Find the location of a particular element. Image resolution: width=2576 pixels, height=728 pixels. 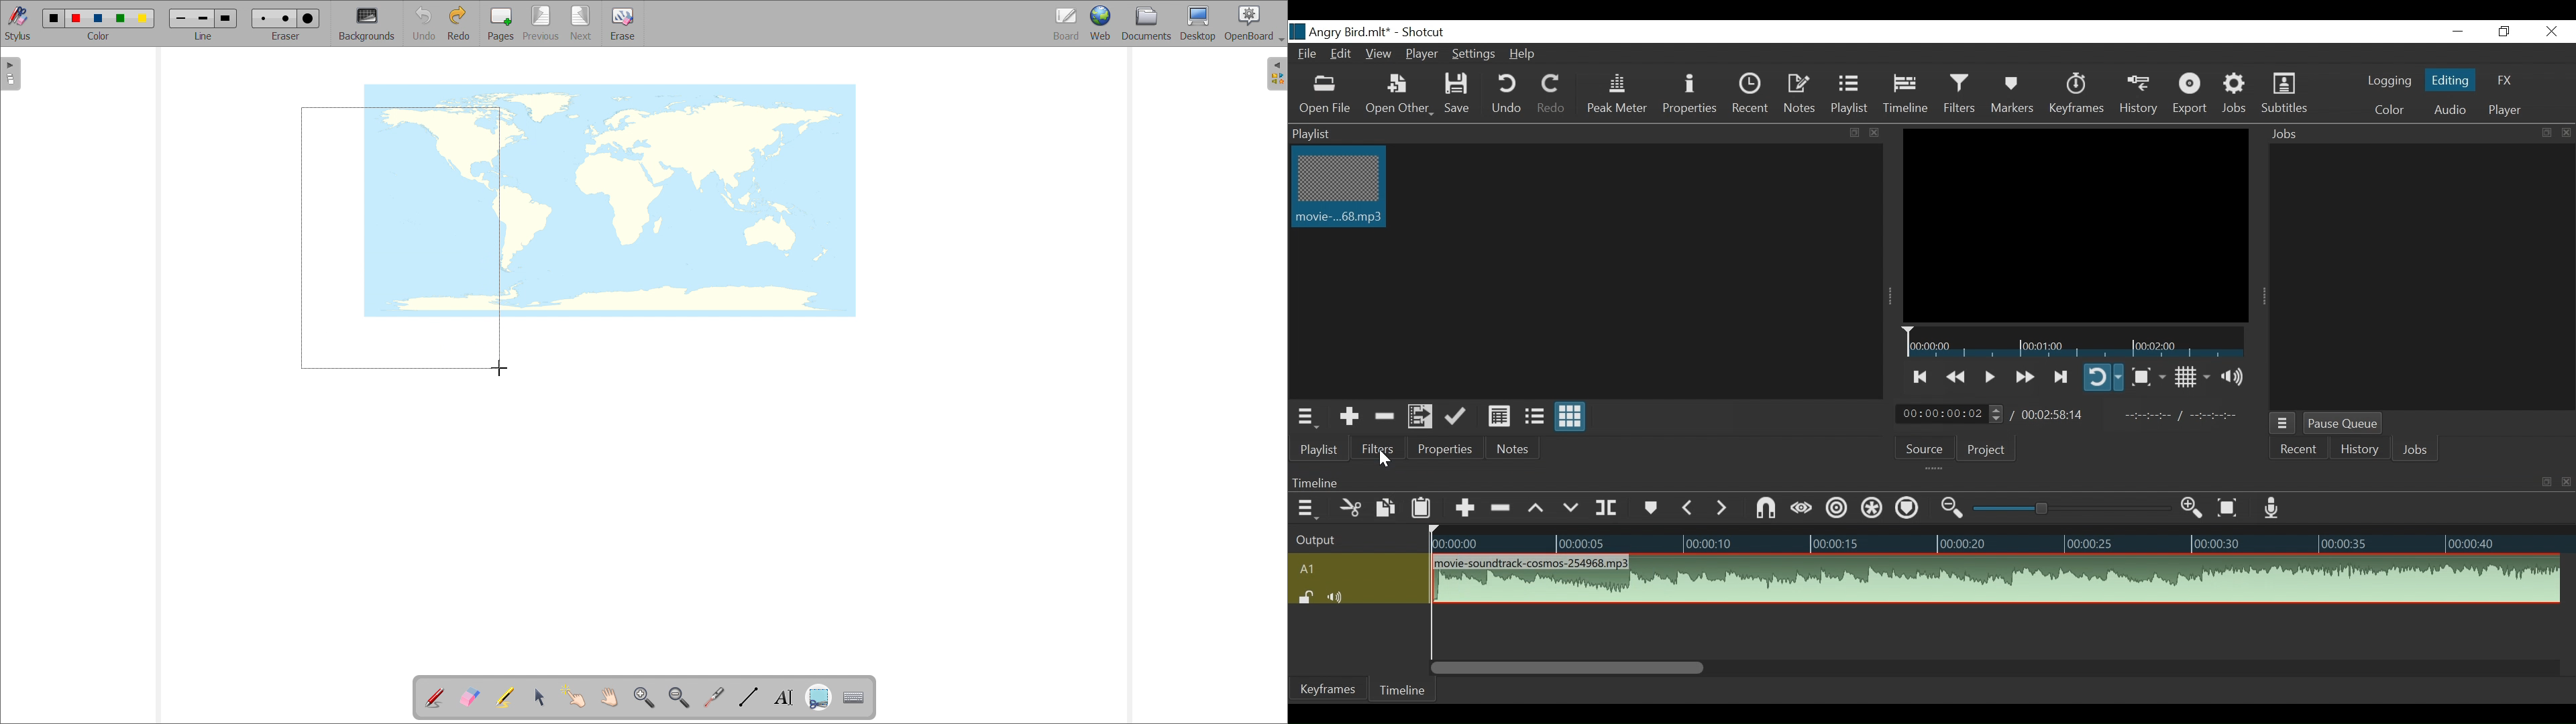

Recent is located at coordinates (1752, 93).